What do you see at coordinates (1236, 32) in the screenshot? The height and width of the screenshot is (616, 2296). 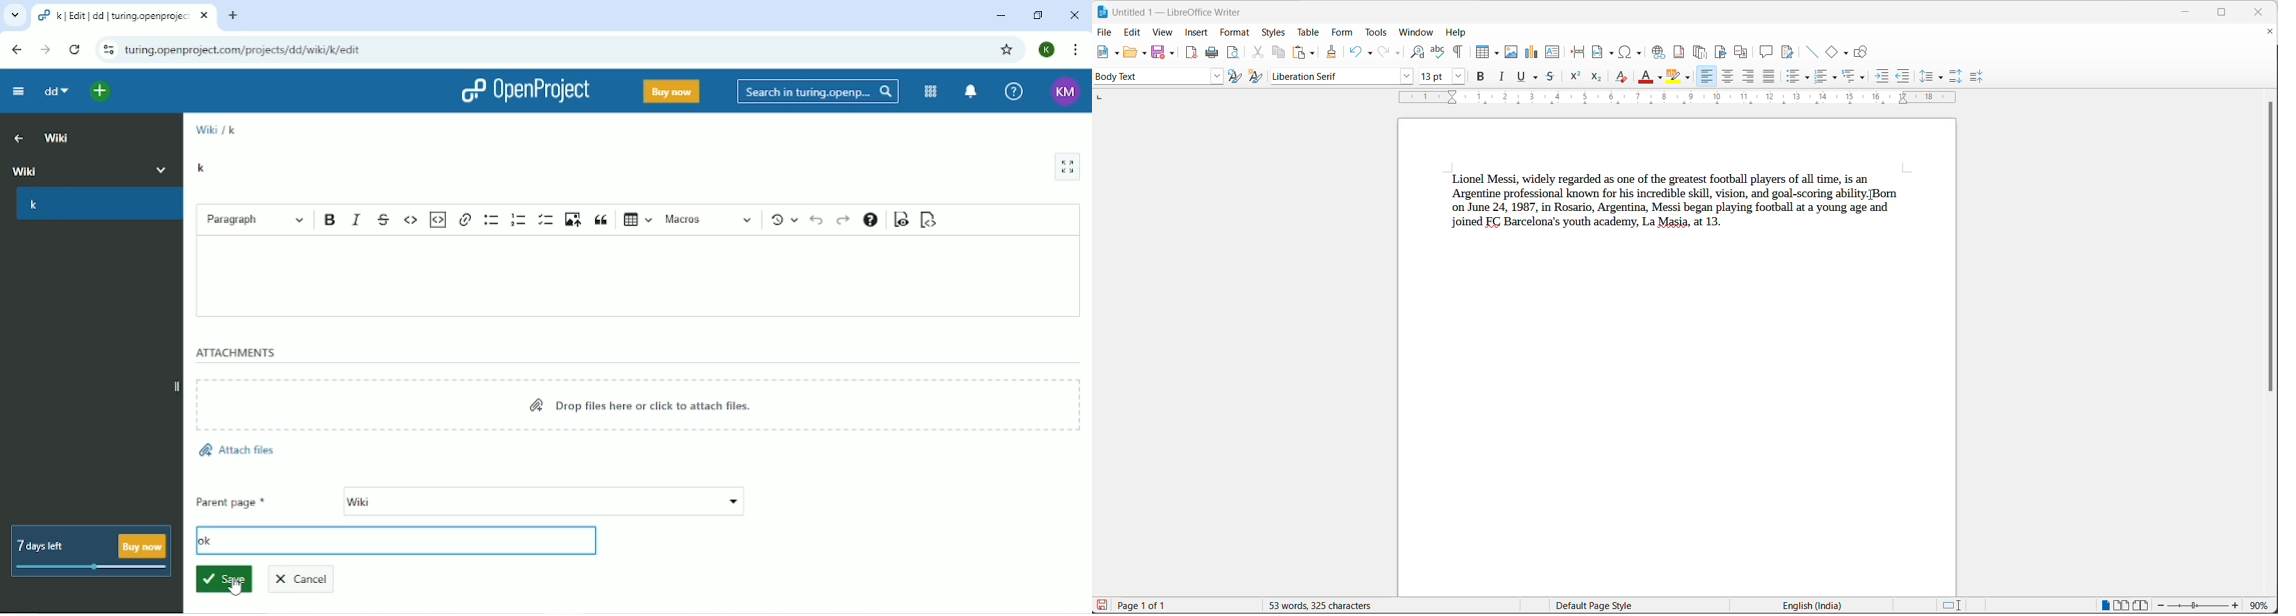 I see `format` at bounding box center [1236, 32].